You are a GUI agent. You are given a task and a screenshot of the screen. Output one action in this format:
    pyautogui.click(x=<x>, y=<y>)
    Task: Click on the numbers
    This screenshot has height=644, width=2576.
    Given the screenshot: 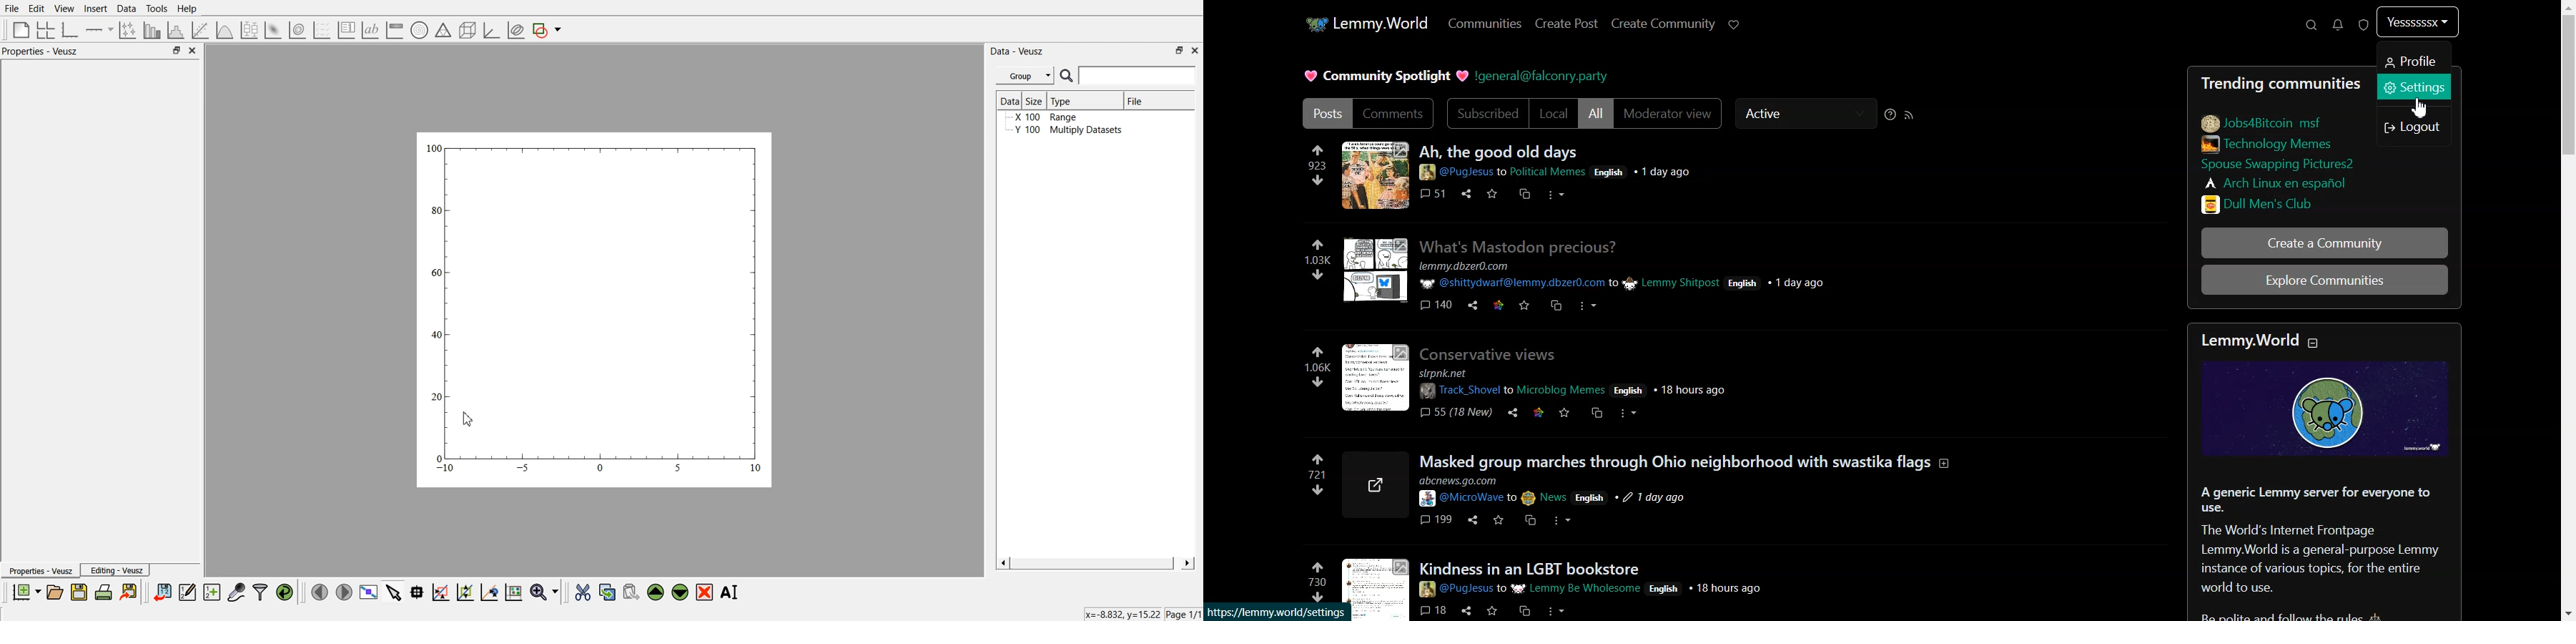 What is the action you would take?
    pyautogui.click(x=1318, y=368)
    